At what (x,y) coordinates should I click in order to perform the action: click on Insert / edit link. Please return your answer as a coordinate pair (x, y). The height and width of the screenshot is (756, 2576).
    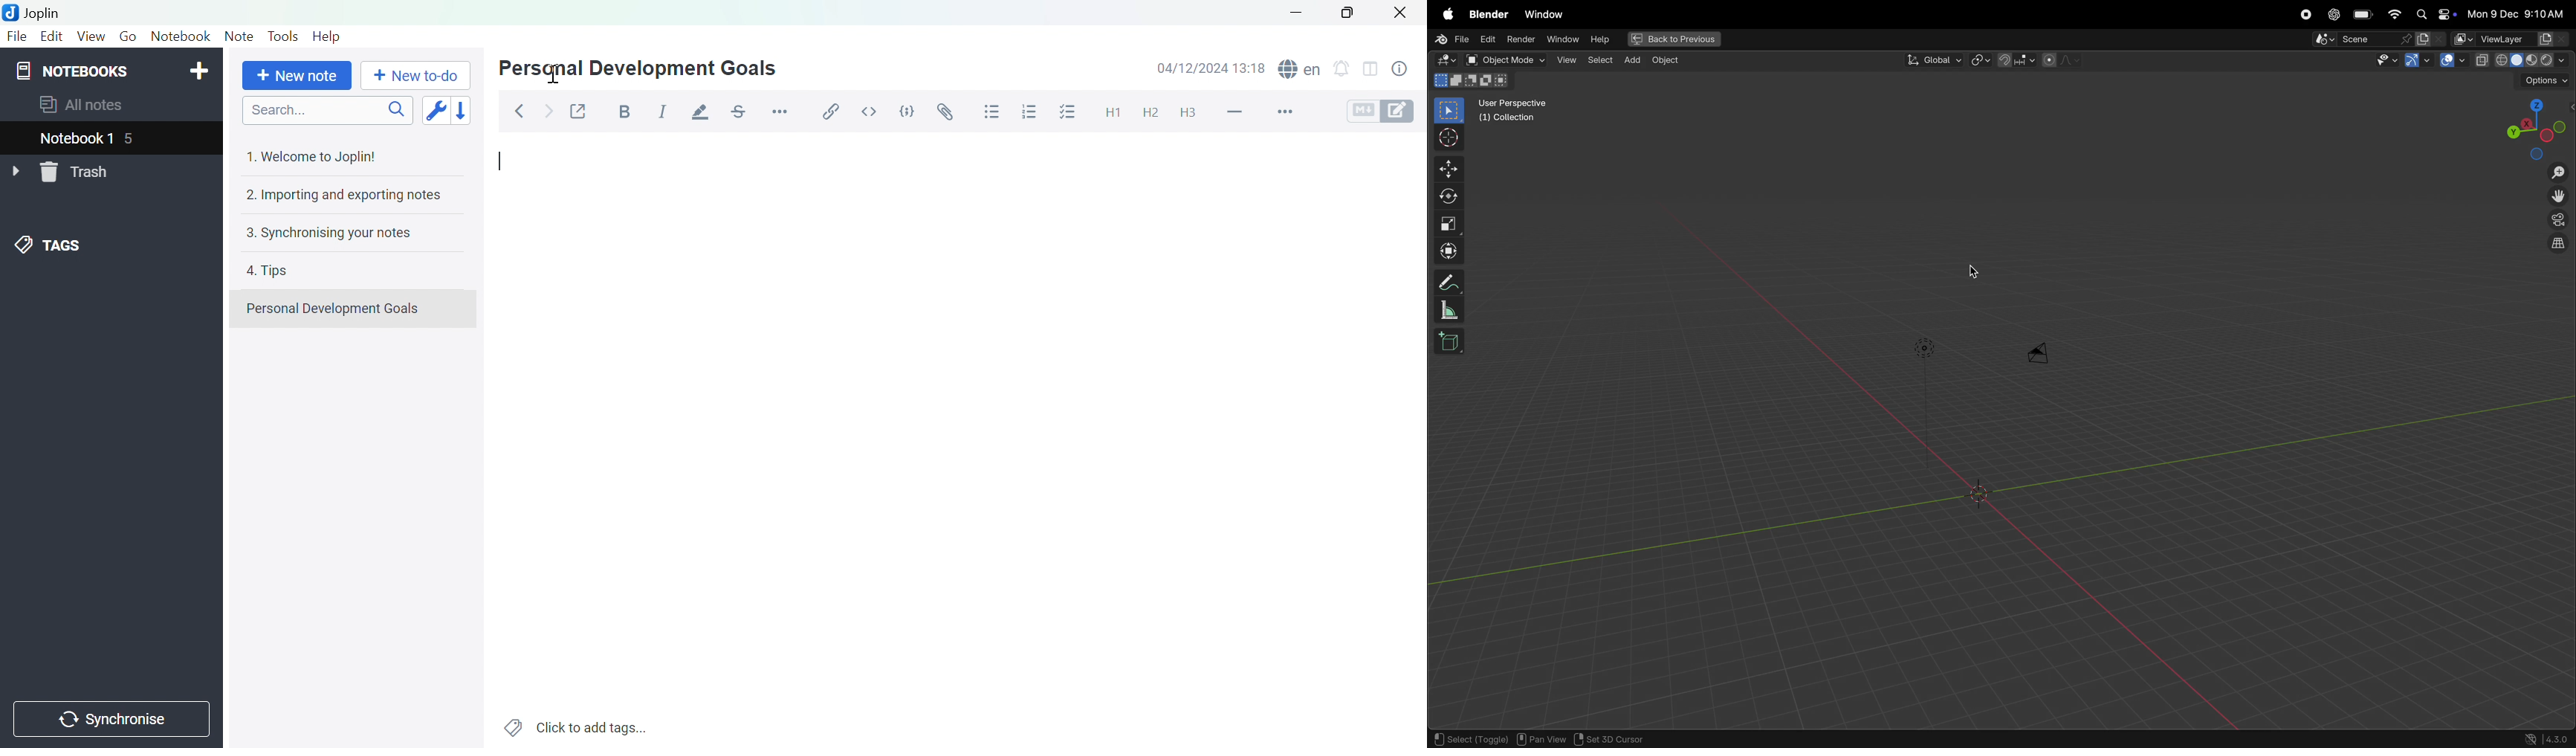
    Looking at the image, I should click on (835, 112).